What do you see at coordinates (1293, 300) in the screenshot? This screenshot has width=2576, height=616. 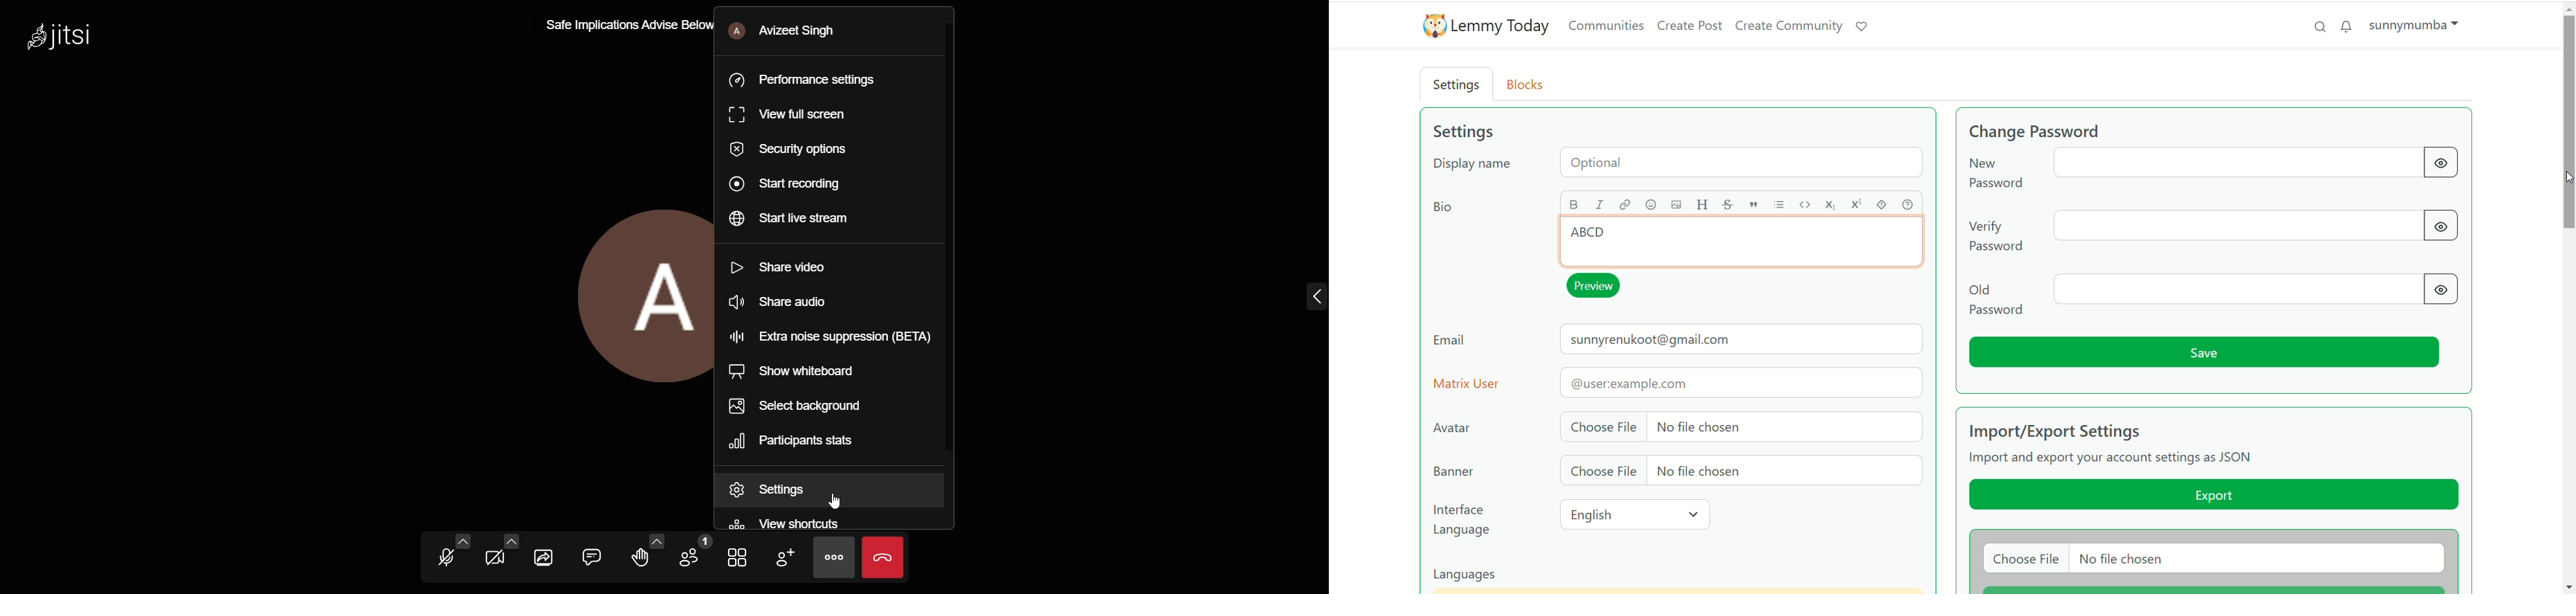 I see `Expand` at bounding box center [1293, 300].